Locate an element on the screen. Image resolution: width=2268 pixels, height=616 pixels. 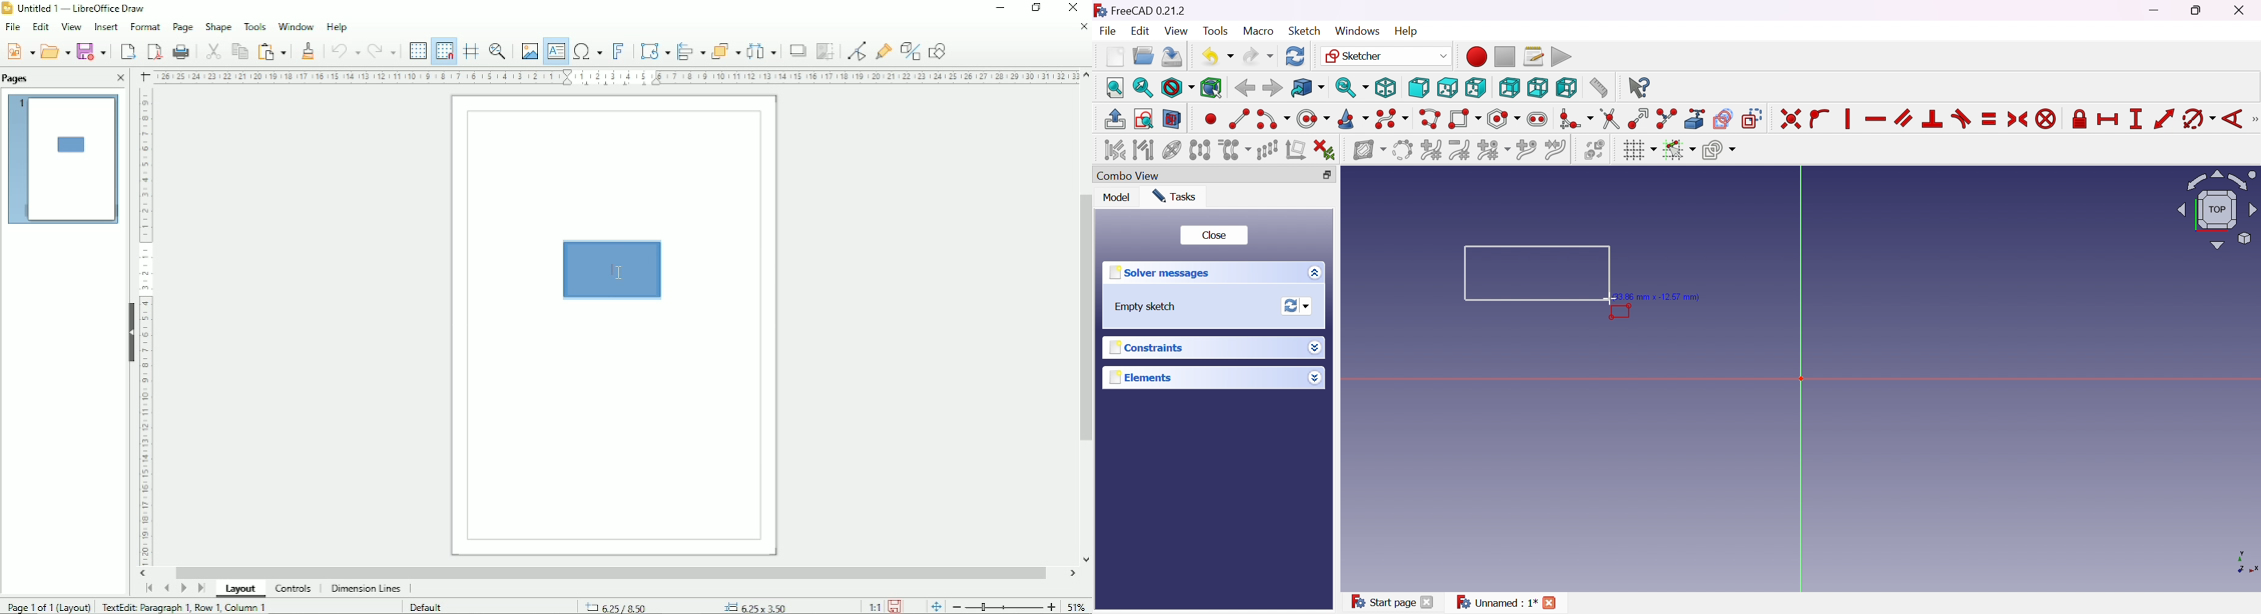
Constrain equal is located at coordinates (1990, 120).